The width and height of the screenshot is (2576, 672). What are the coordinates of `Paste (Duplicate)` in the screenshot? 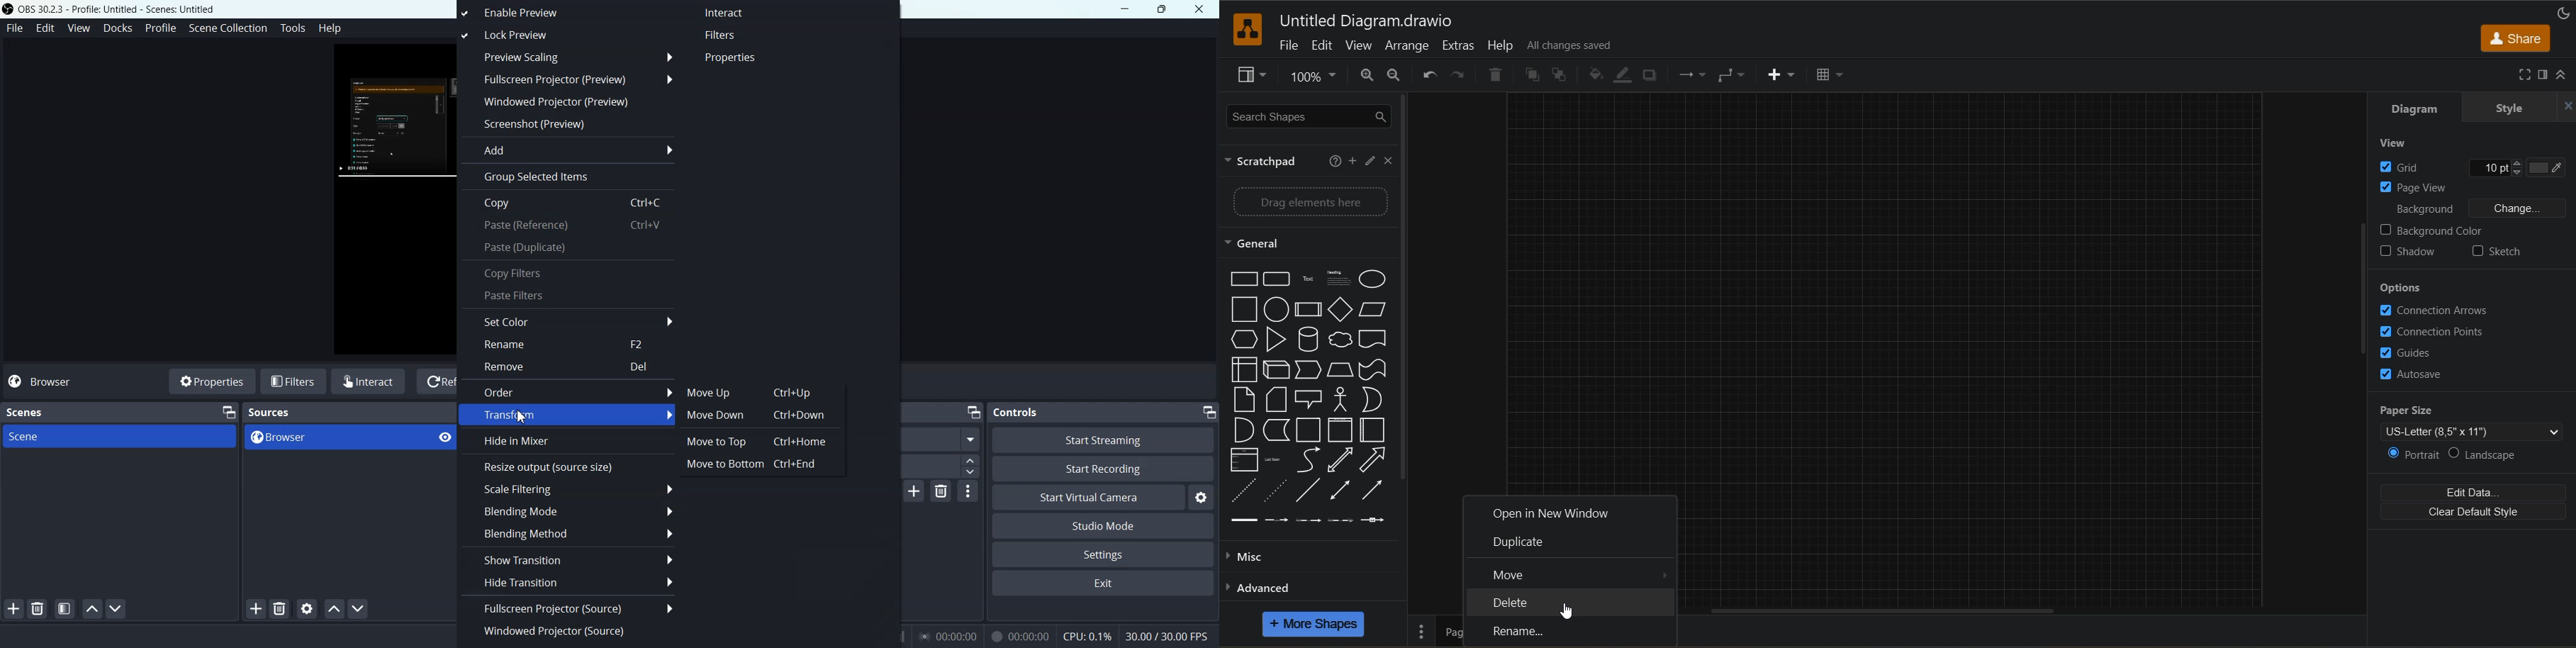 It's located at (568, 248).